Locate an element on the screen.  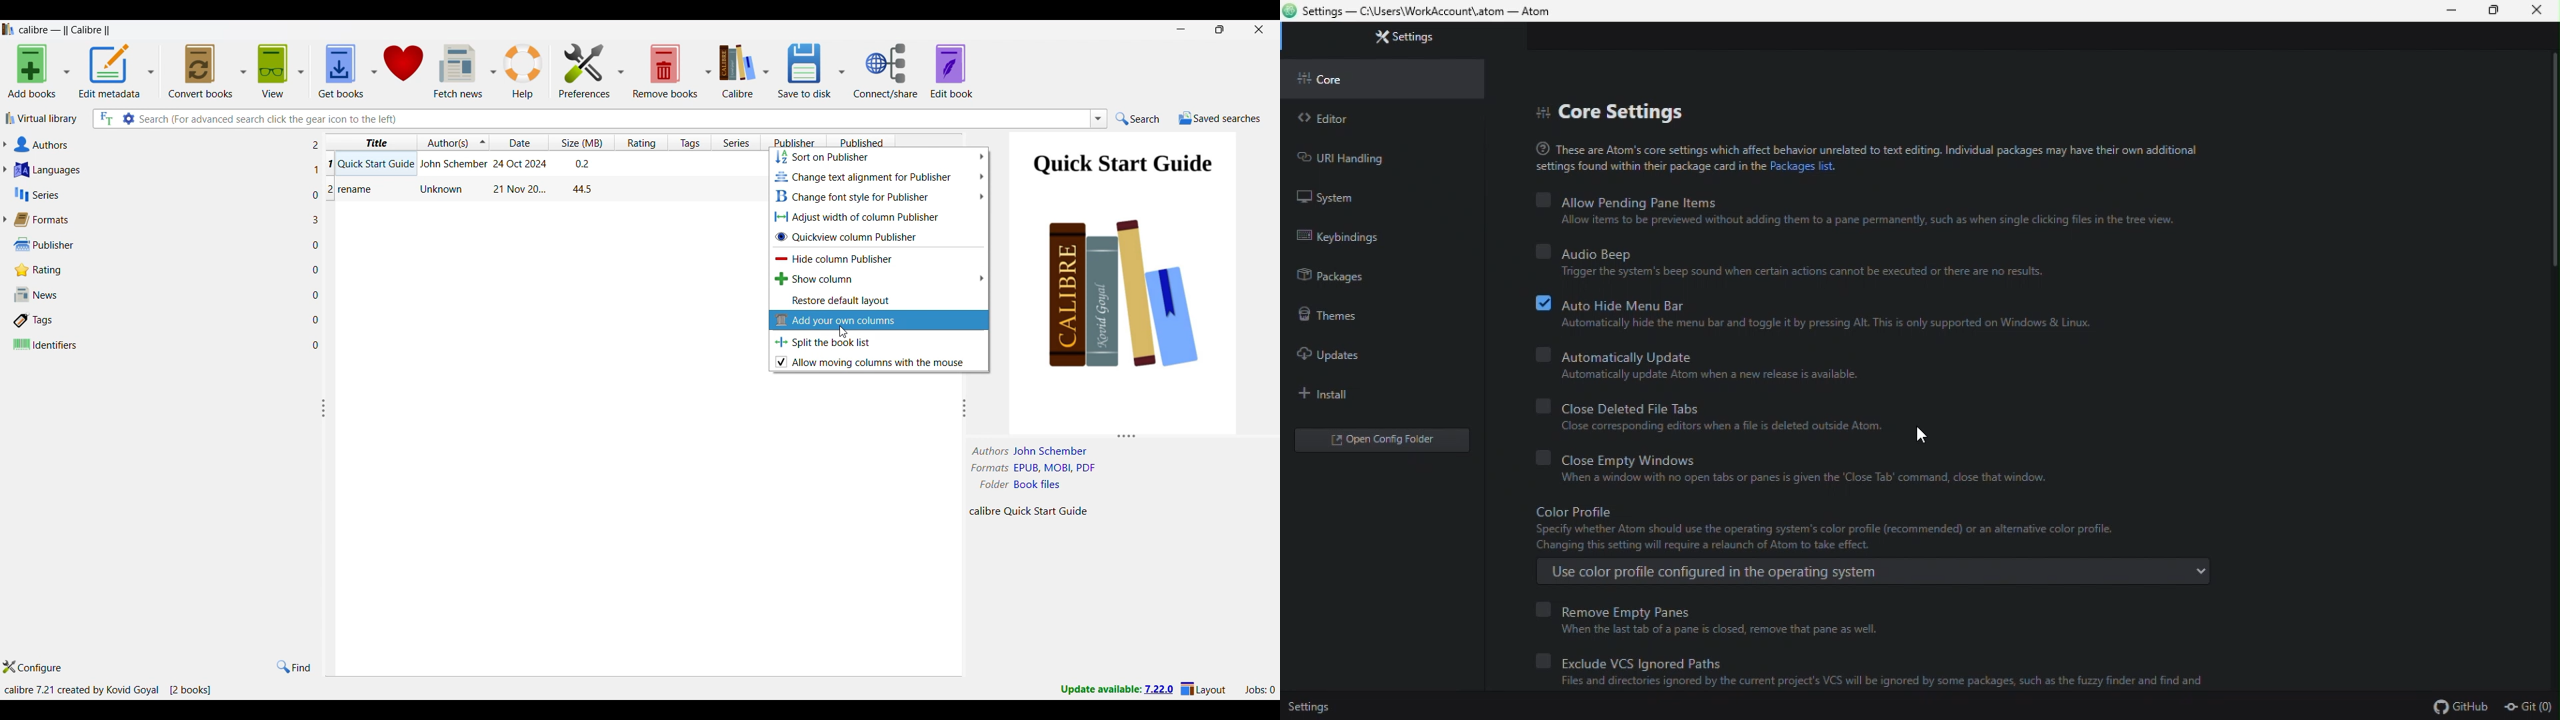
Software logo is located at coordinates (9, 29).